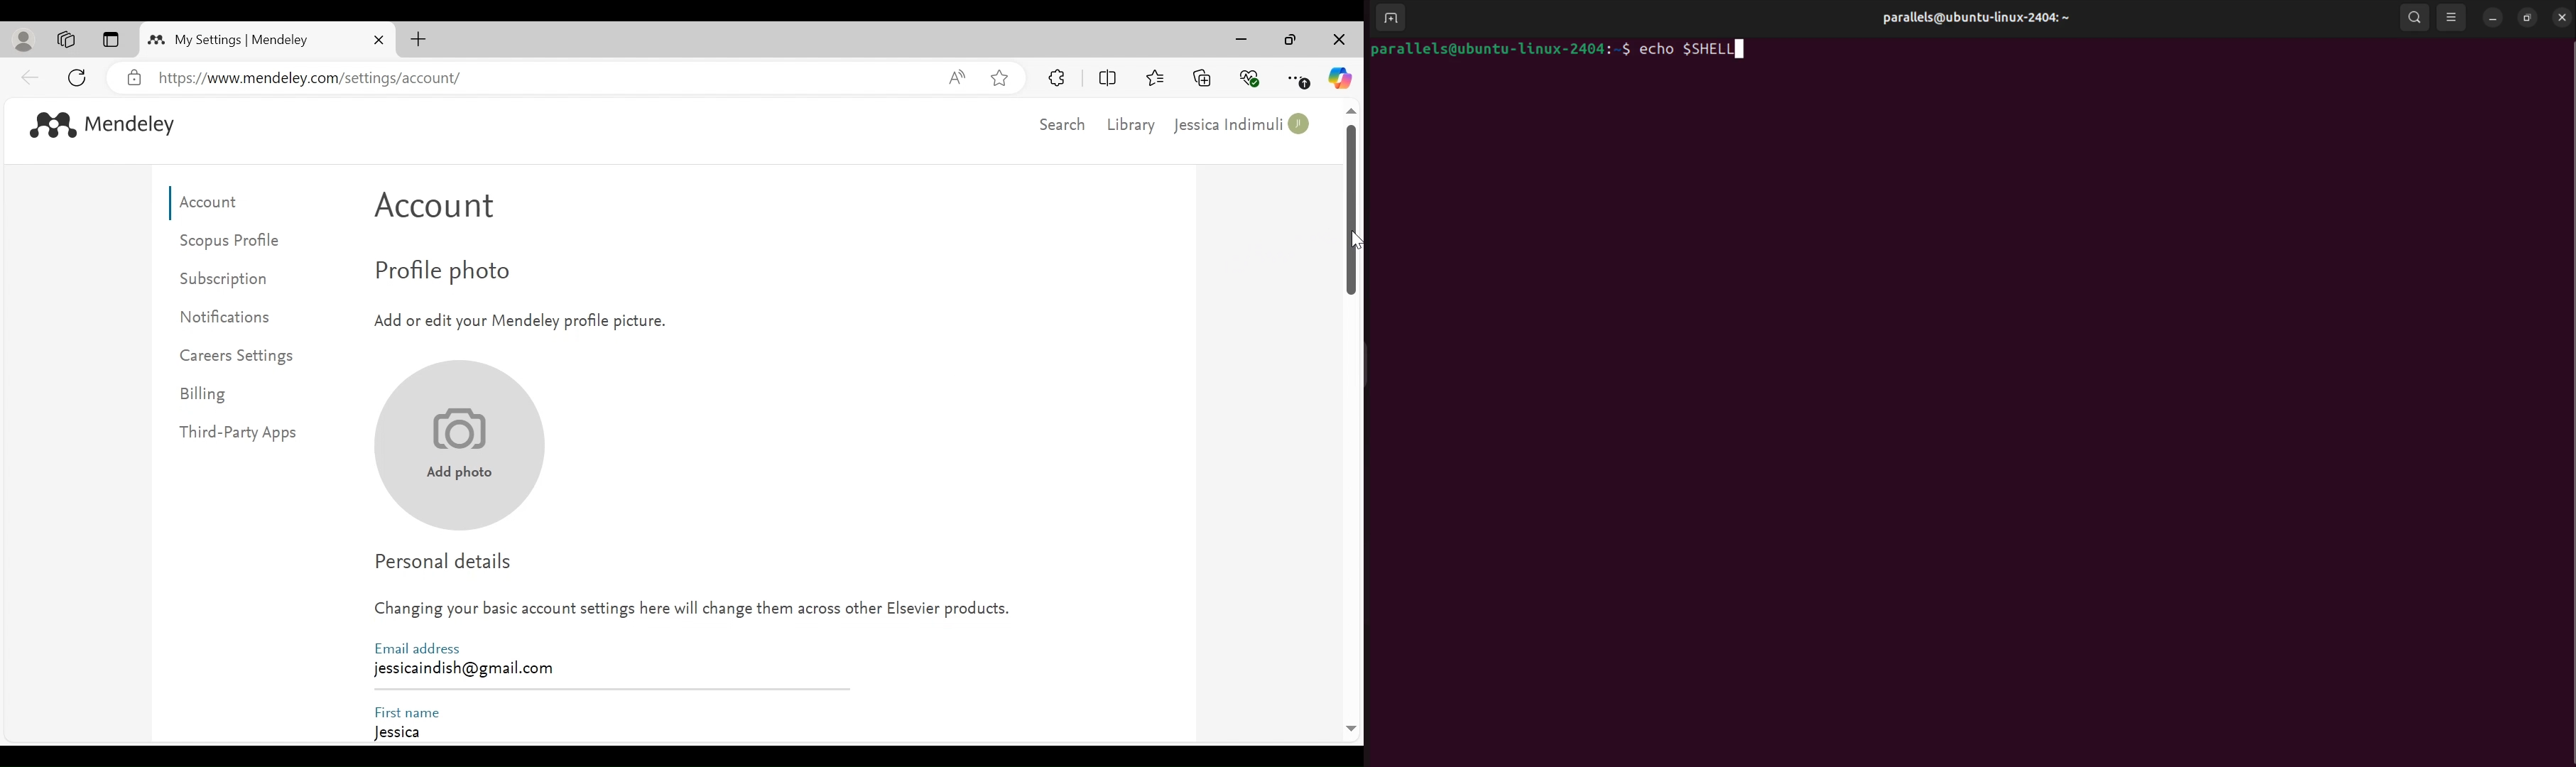 The image size is (2576, 784). I want to click on Subscriptions, so click(233, 279).